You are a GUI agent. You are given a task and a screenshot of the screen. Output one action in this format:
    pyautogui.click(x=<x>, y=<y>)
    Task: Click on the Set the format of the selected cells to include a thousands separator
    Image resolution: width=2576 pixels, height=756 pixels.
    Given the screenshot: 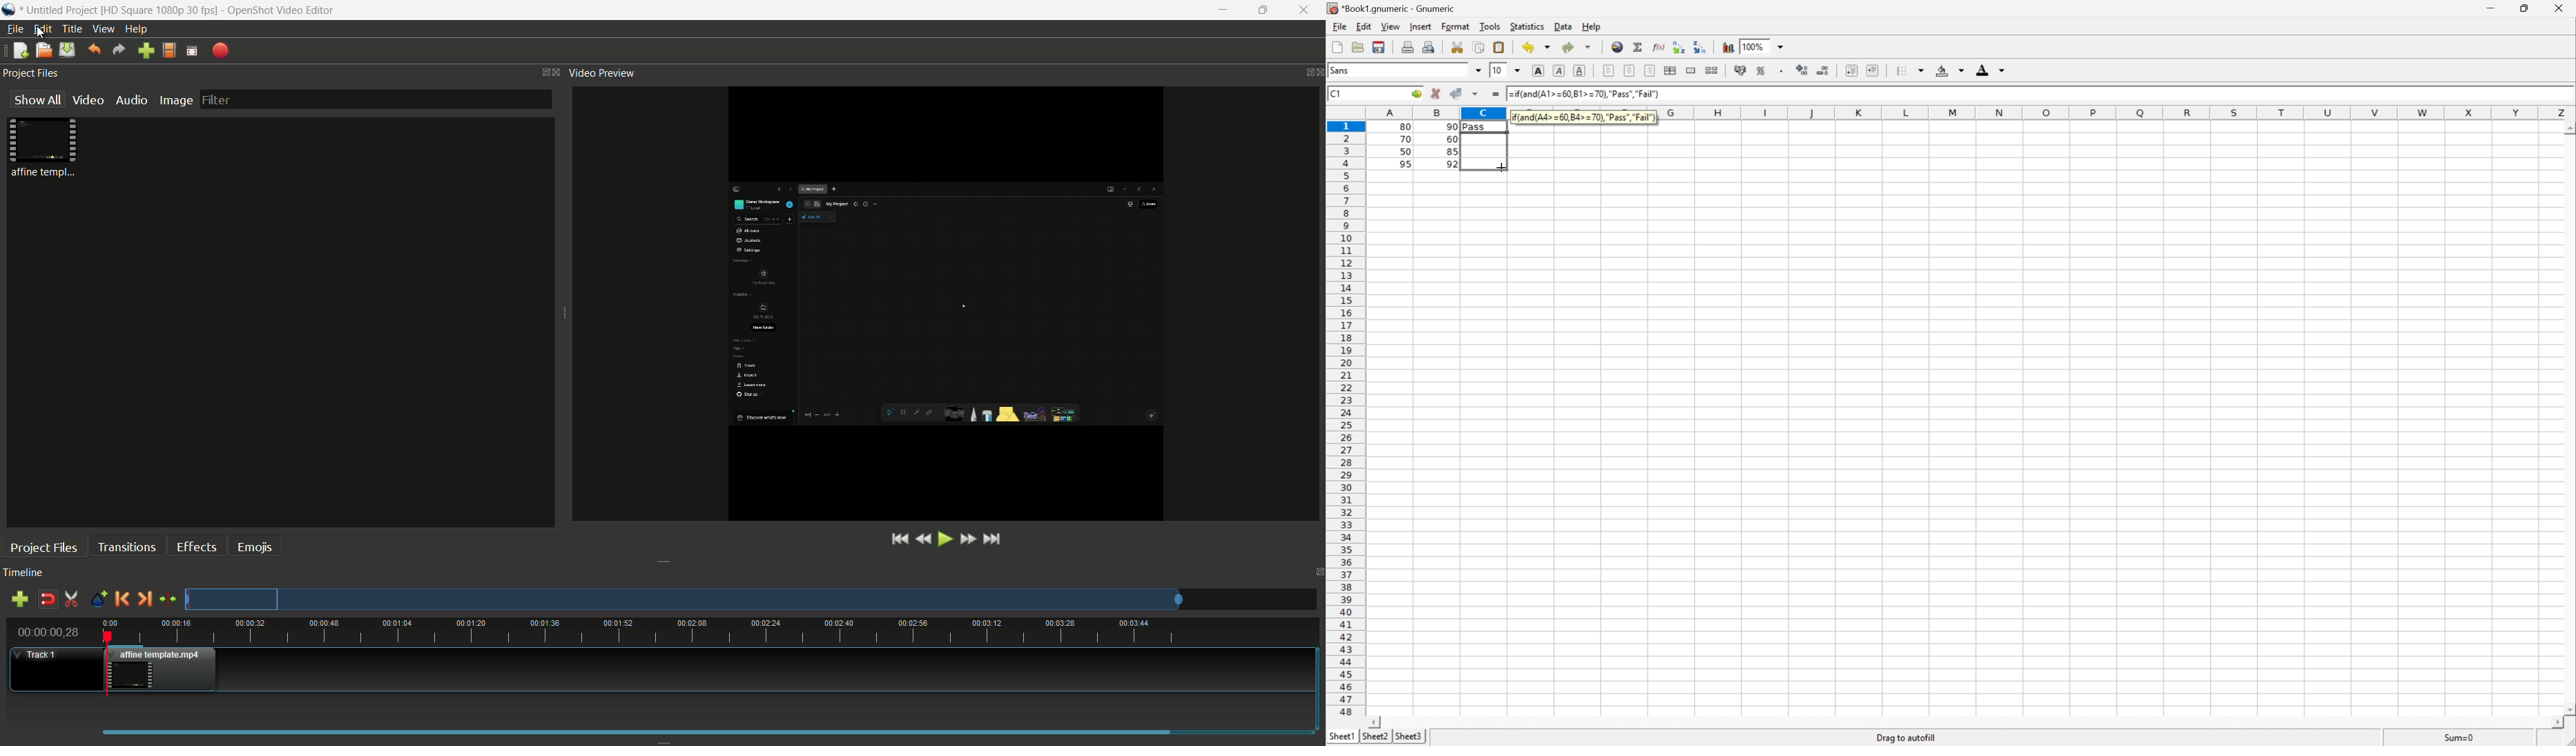 What is the action you would take?
    pyautogui.click(x=1784, y=68)
    